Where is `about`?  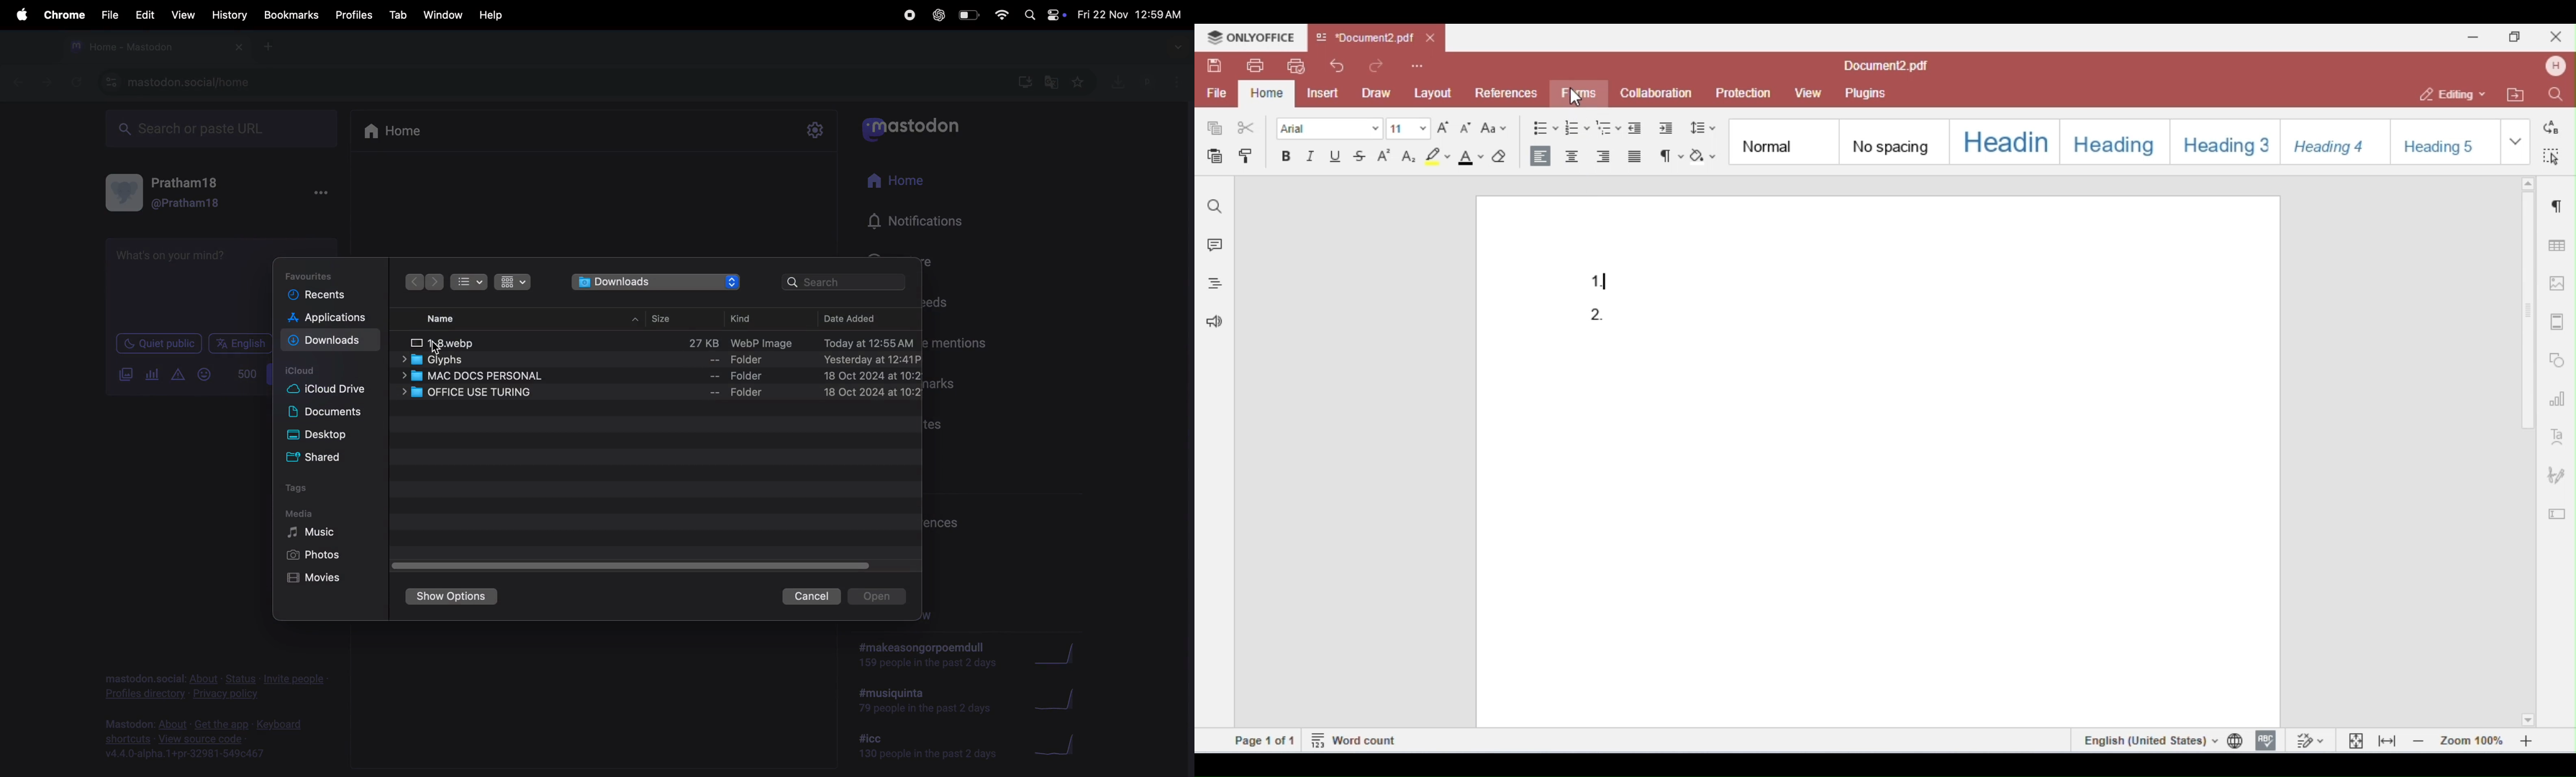 about is located at coordinates (172, 724).